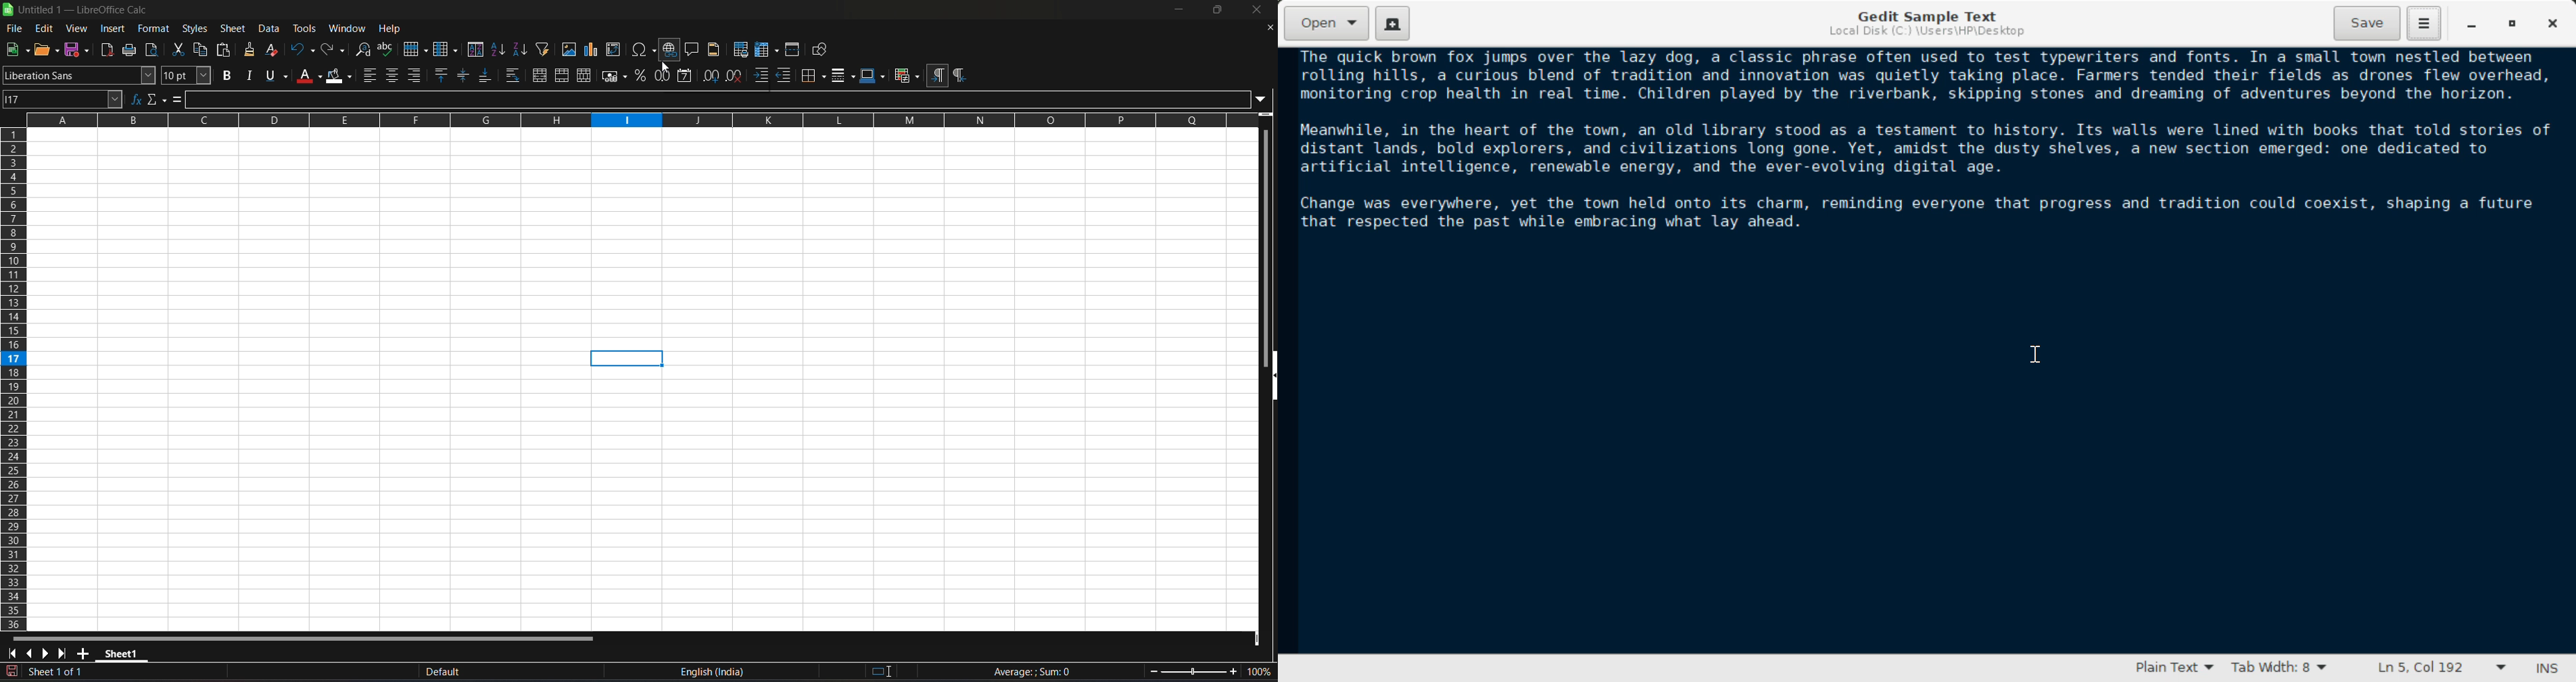 This screenshot has height=700, width=2576. What do you see at coordinates (108, 49) in the screenshot?
I see `export directly as pdf` at bounding box center [108, 49].